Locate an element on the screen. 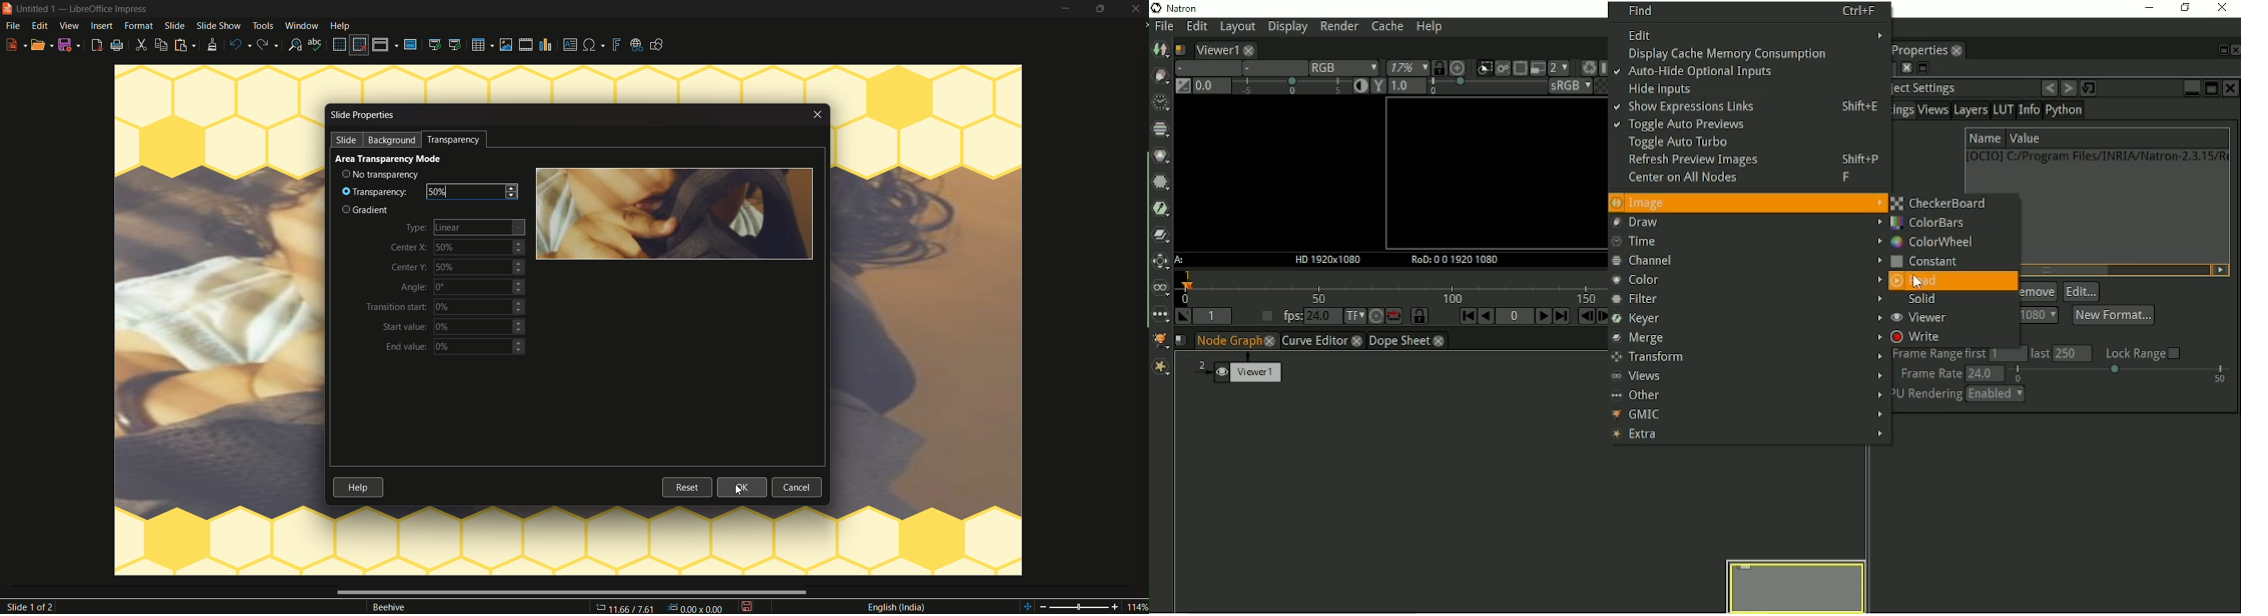 The height and width of the screenshot is (616, 2268). slide show is located at coordinates (218, 26).